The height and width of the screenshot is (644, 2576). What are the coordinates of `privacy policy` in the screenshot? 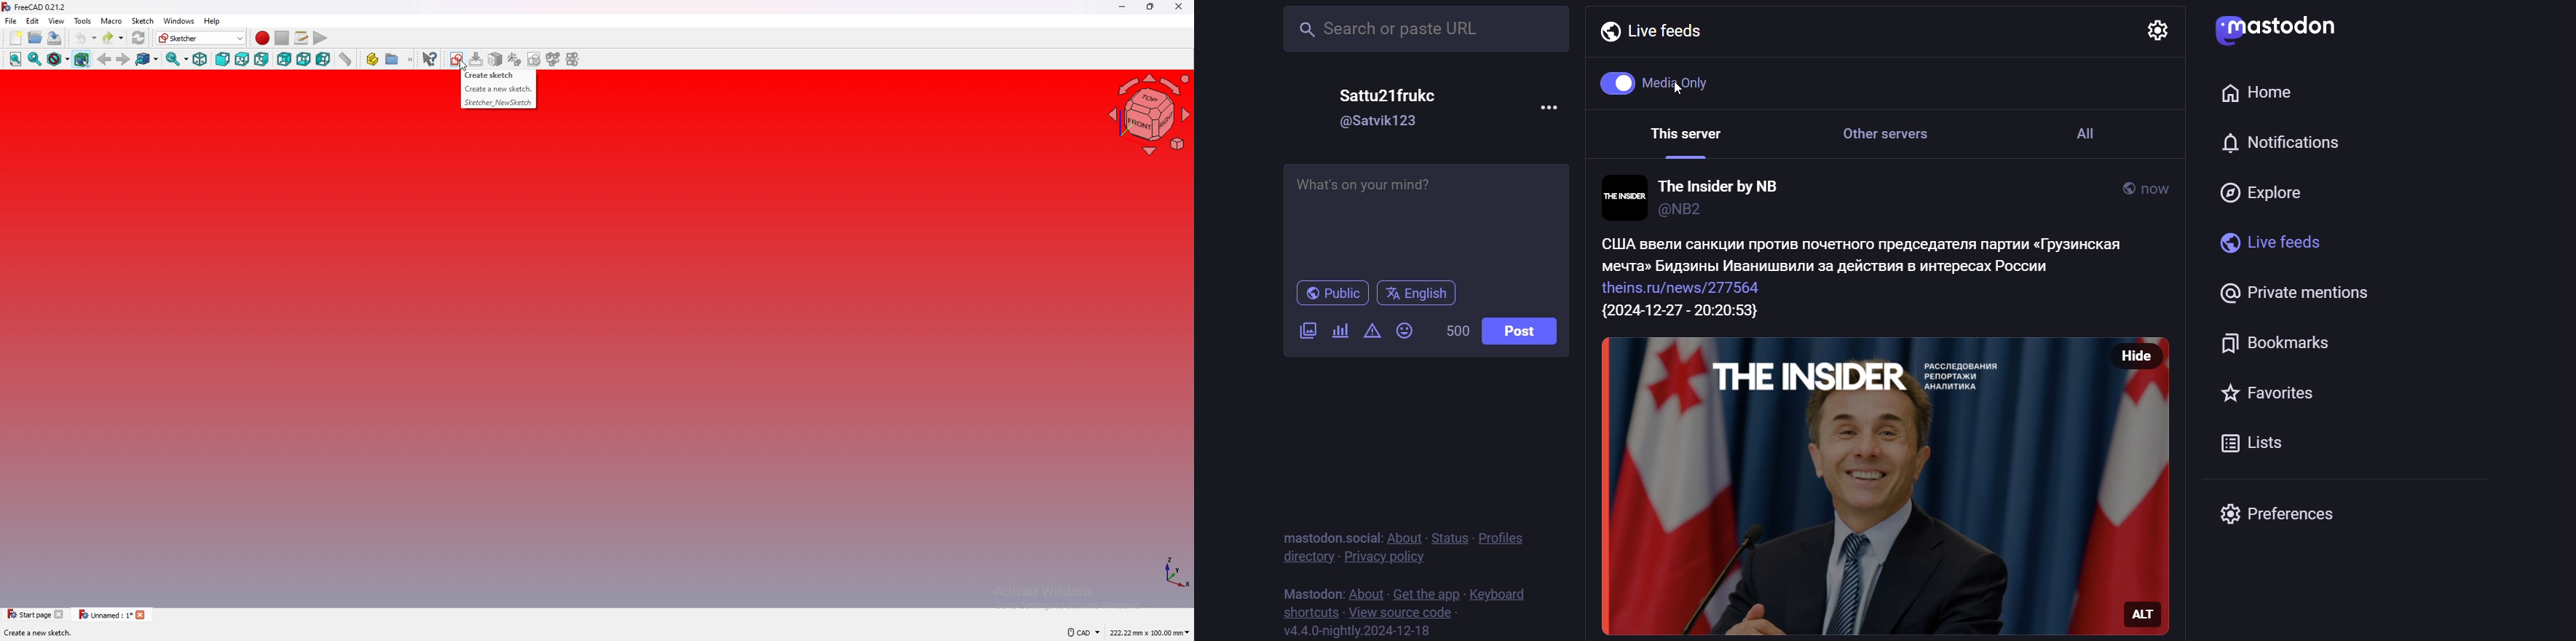 It's located at (1385, 559).